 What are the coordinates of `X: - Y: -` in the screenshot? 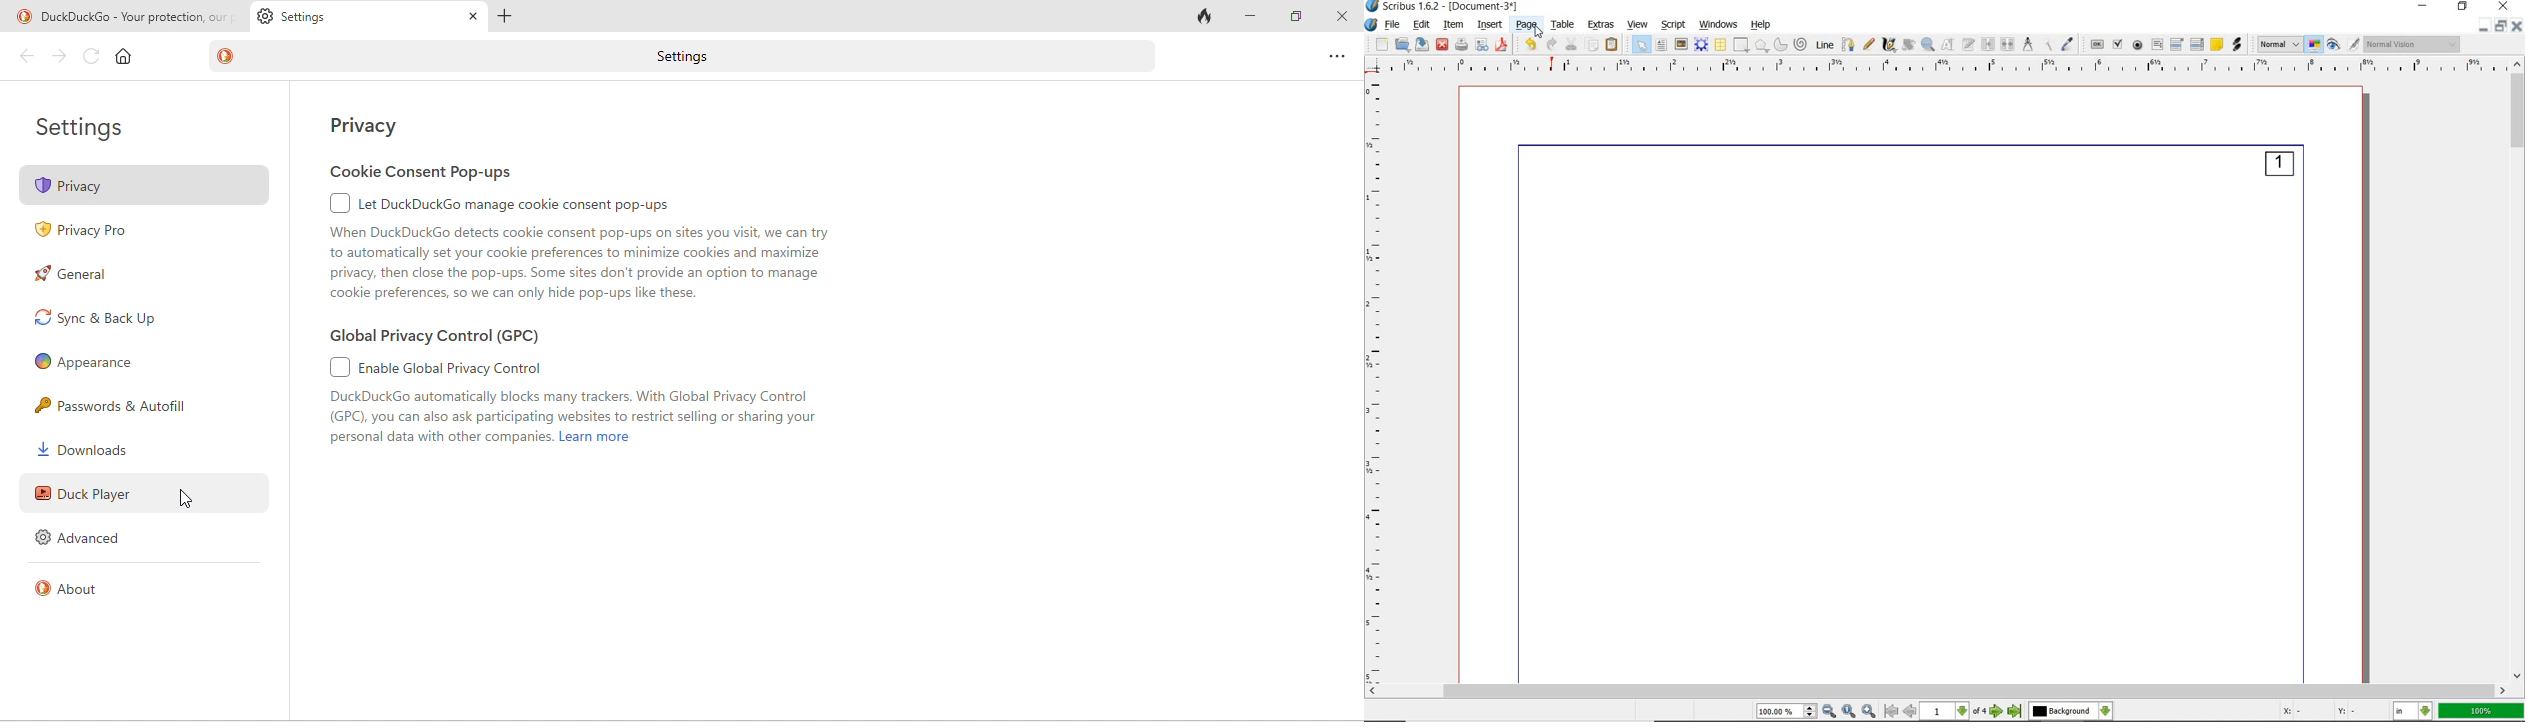 It's located at (2319, 712).